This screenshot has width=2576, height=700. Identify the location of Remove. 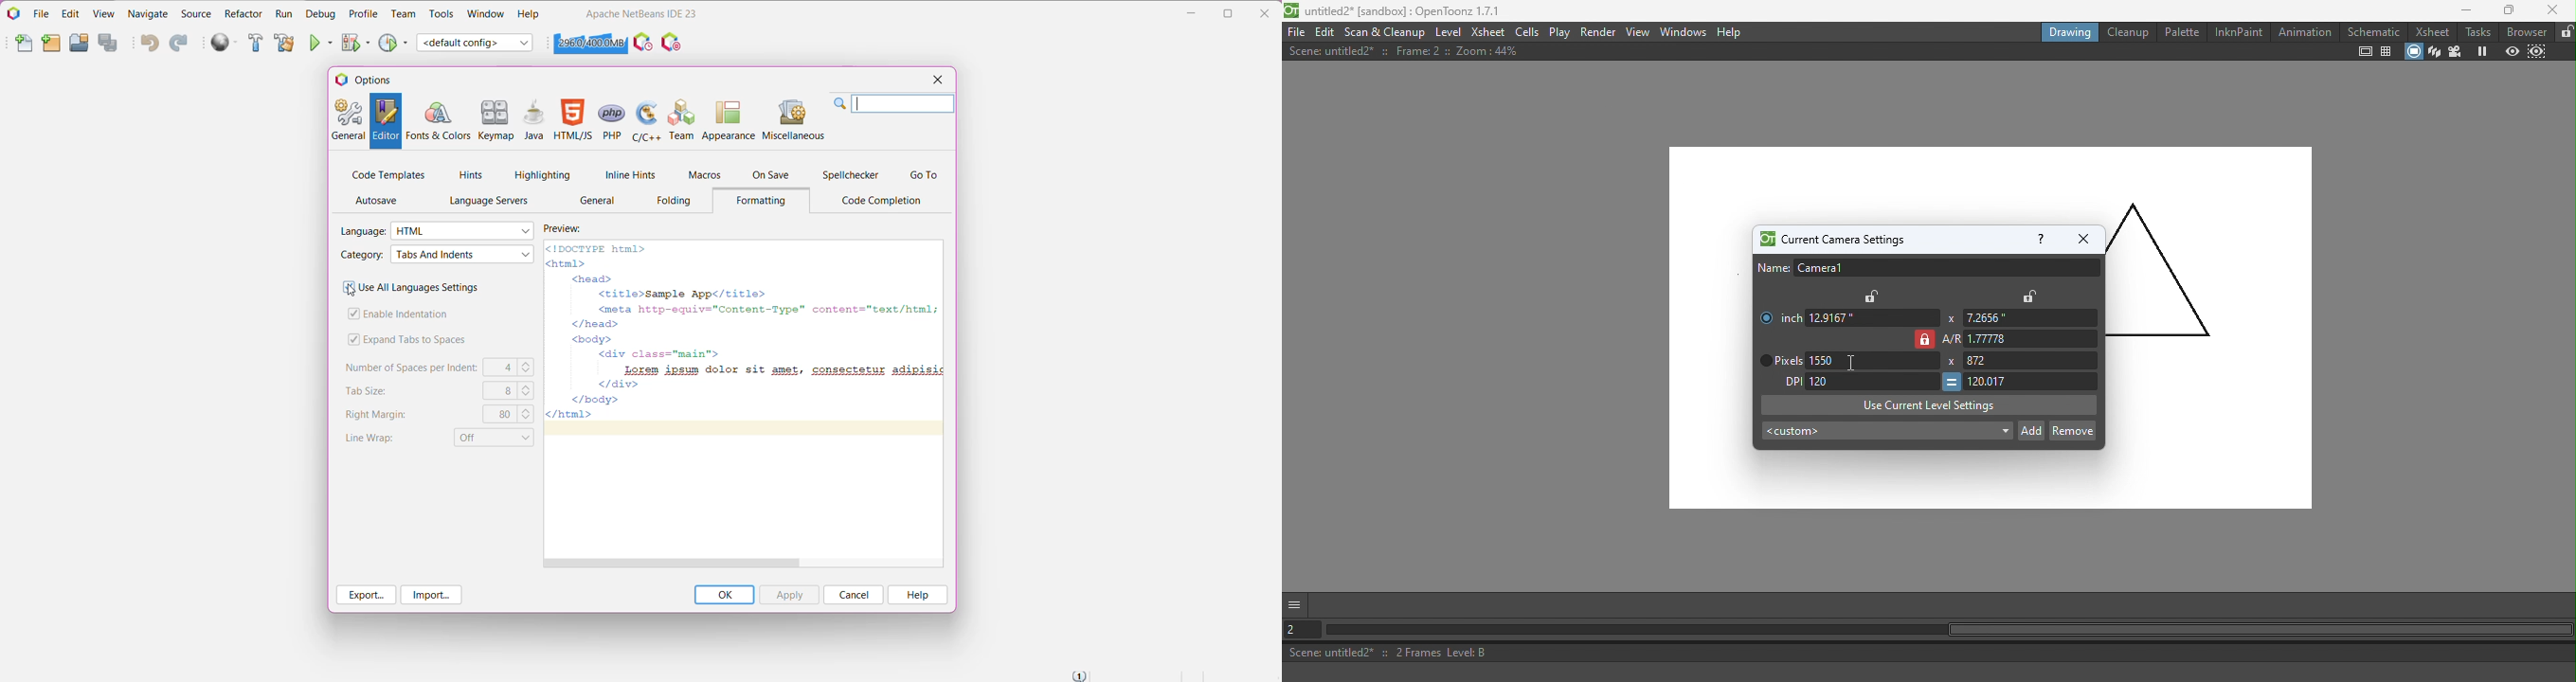
(2072, 429).